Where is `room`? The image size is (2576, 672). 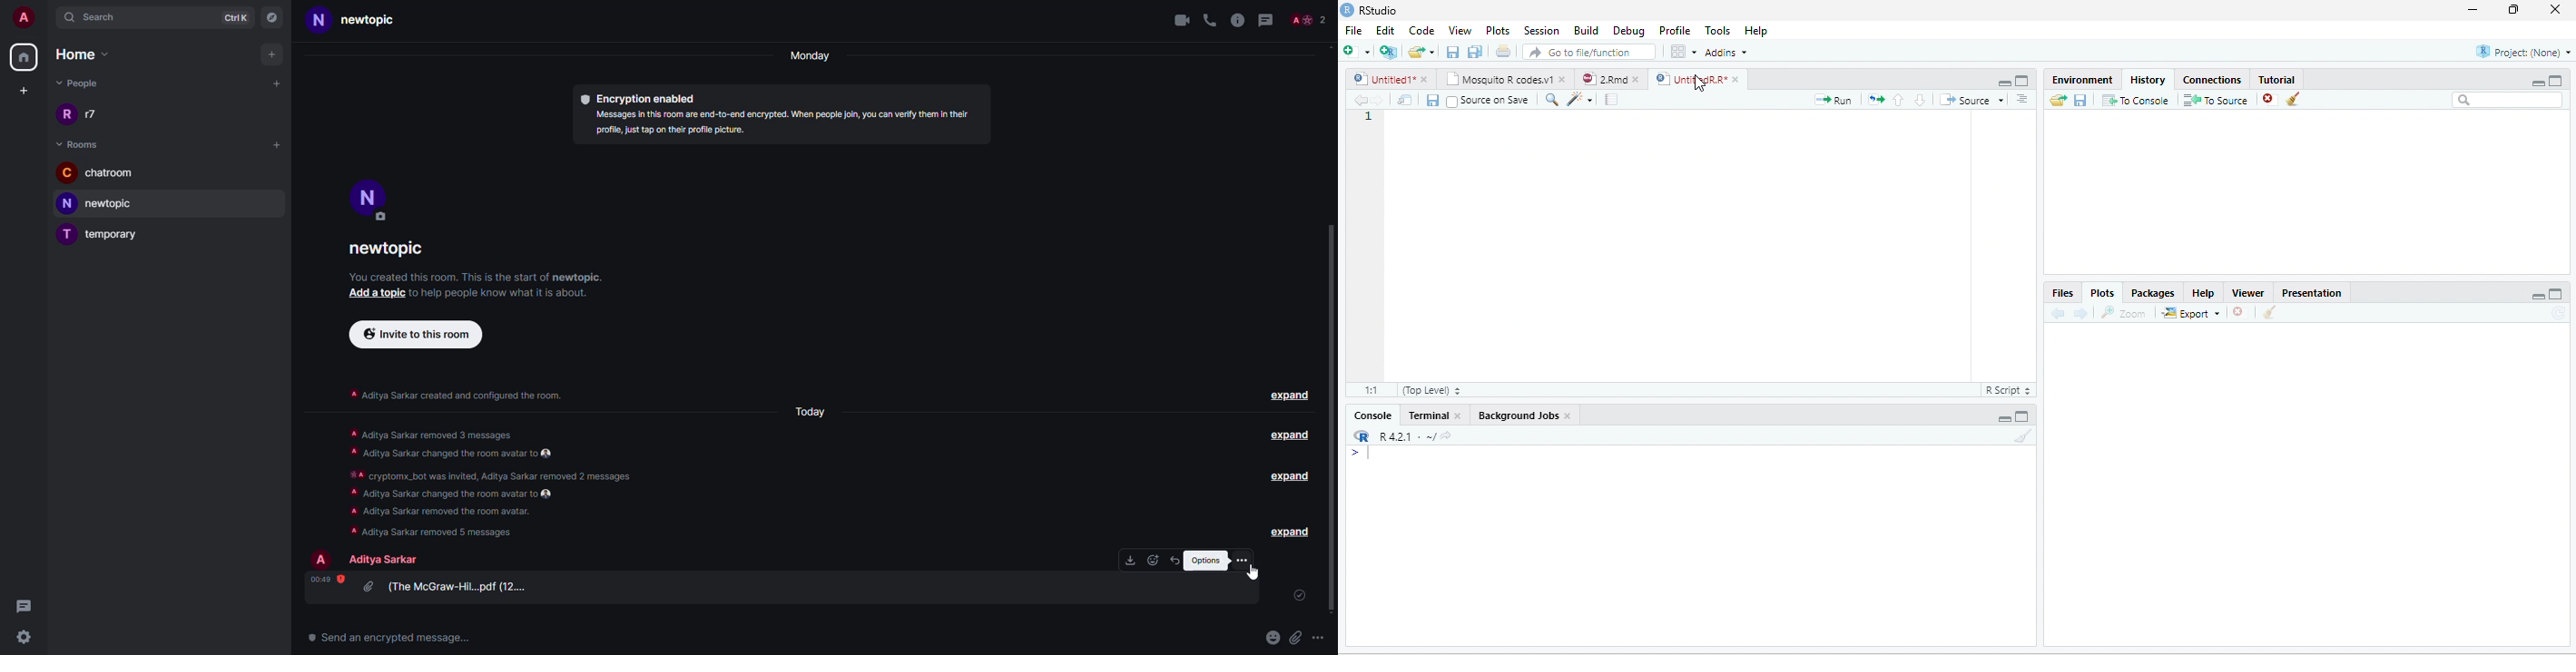
room is located at coordinates (82, 143).